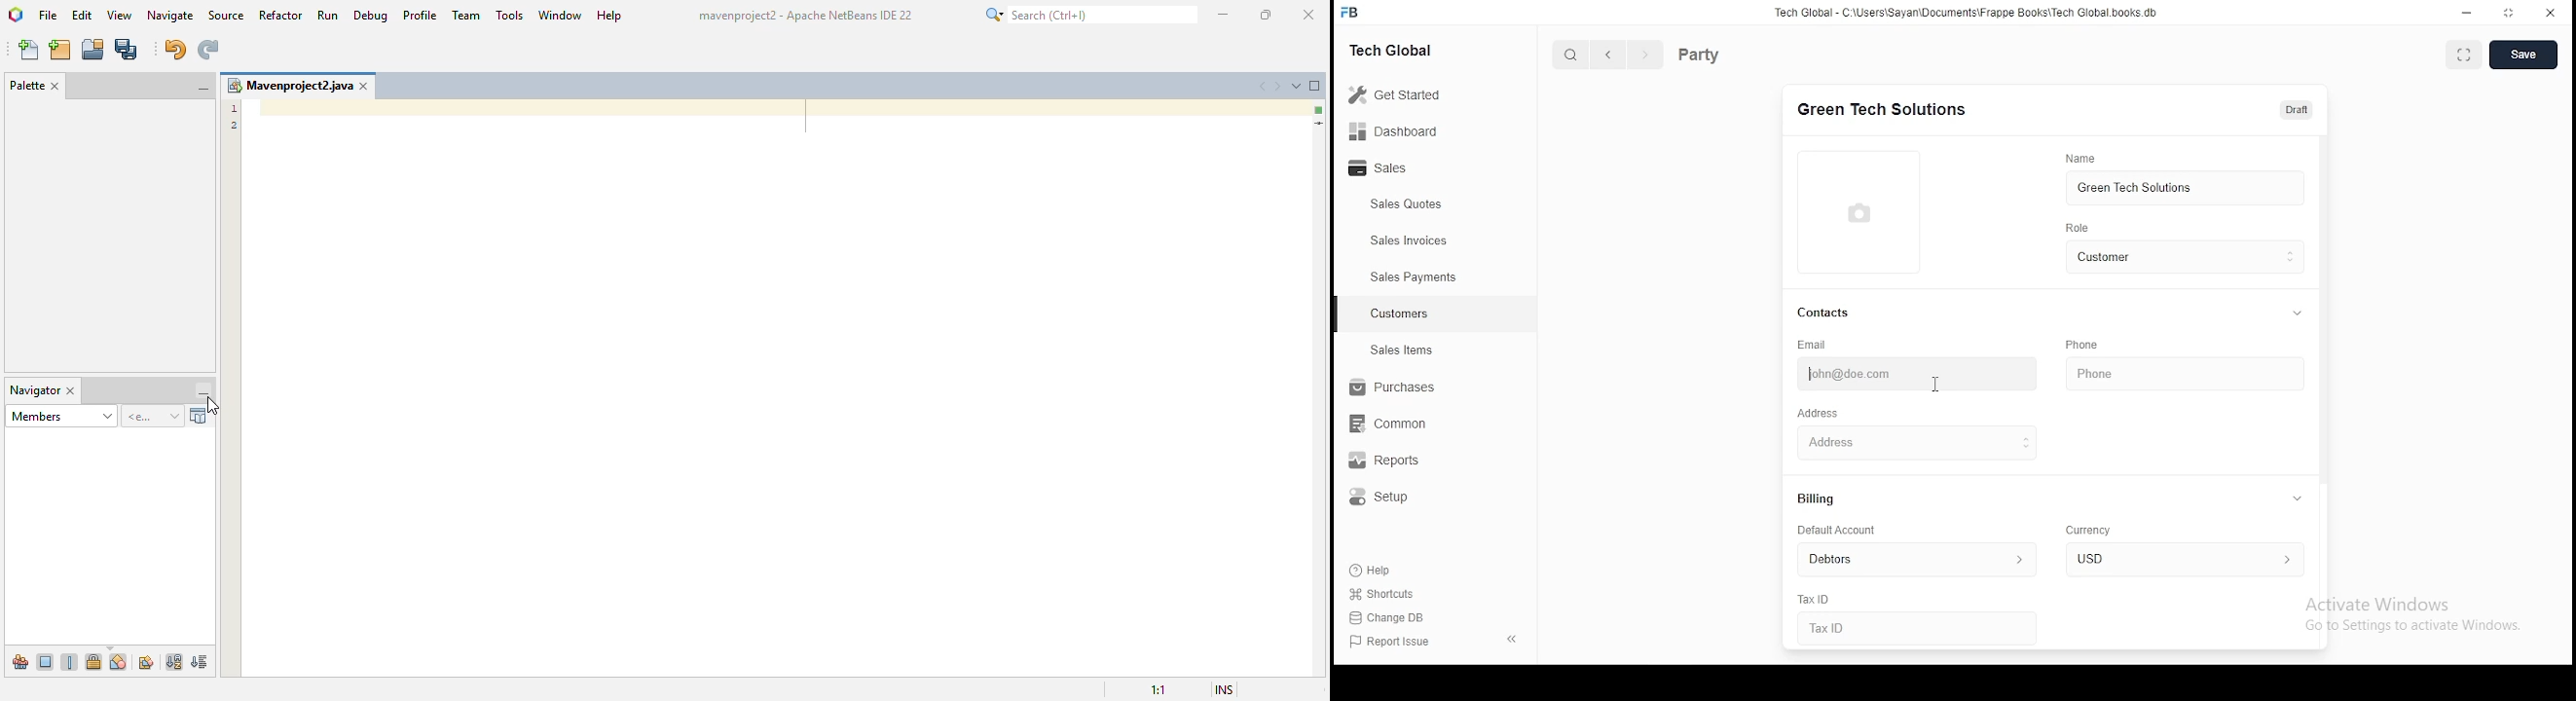 This screenshot has width=2576, height=728. I want to click on default account, so click(1908, 559).